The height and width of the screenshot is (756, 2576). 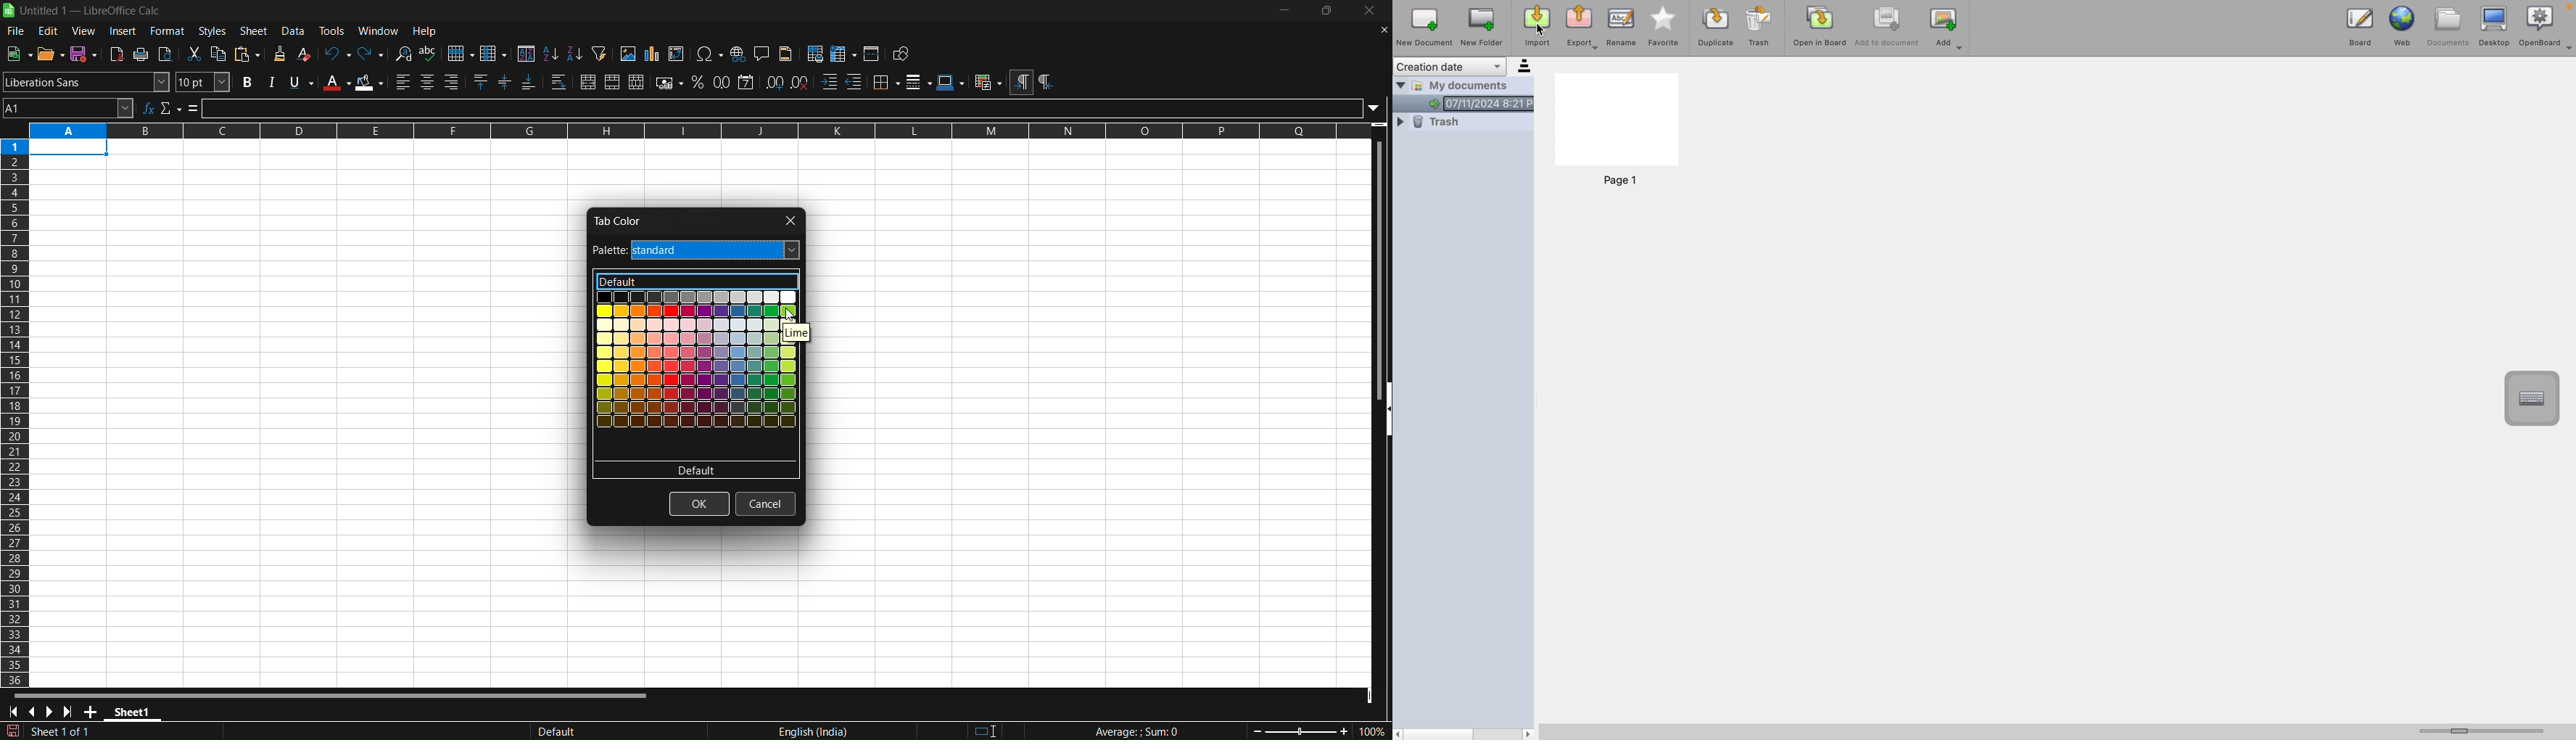 What do you see at coordinates (951, 82) in the screenshot?
I see `border color` at bounding box center [951, 82].